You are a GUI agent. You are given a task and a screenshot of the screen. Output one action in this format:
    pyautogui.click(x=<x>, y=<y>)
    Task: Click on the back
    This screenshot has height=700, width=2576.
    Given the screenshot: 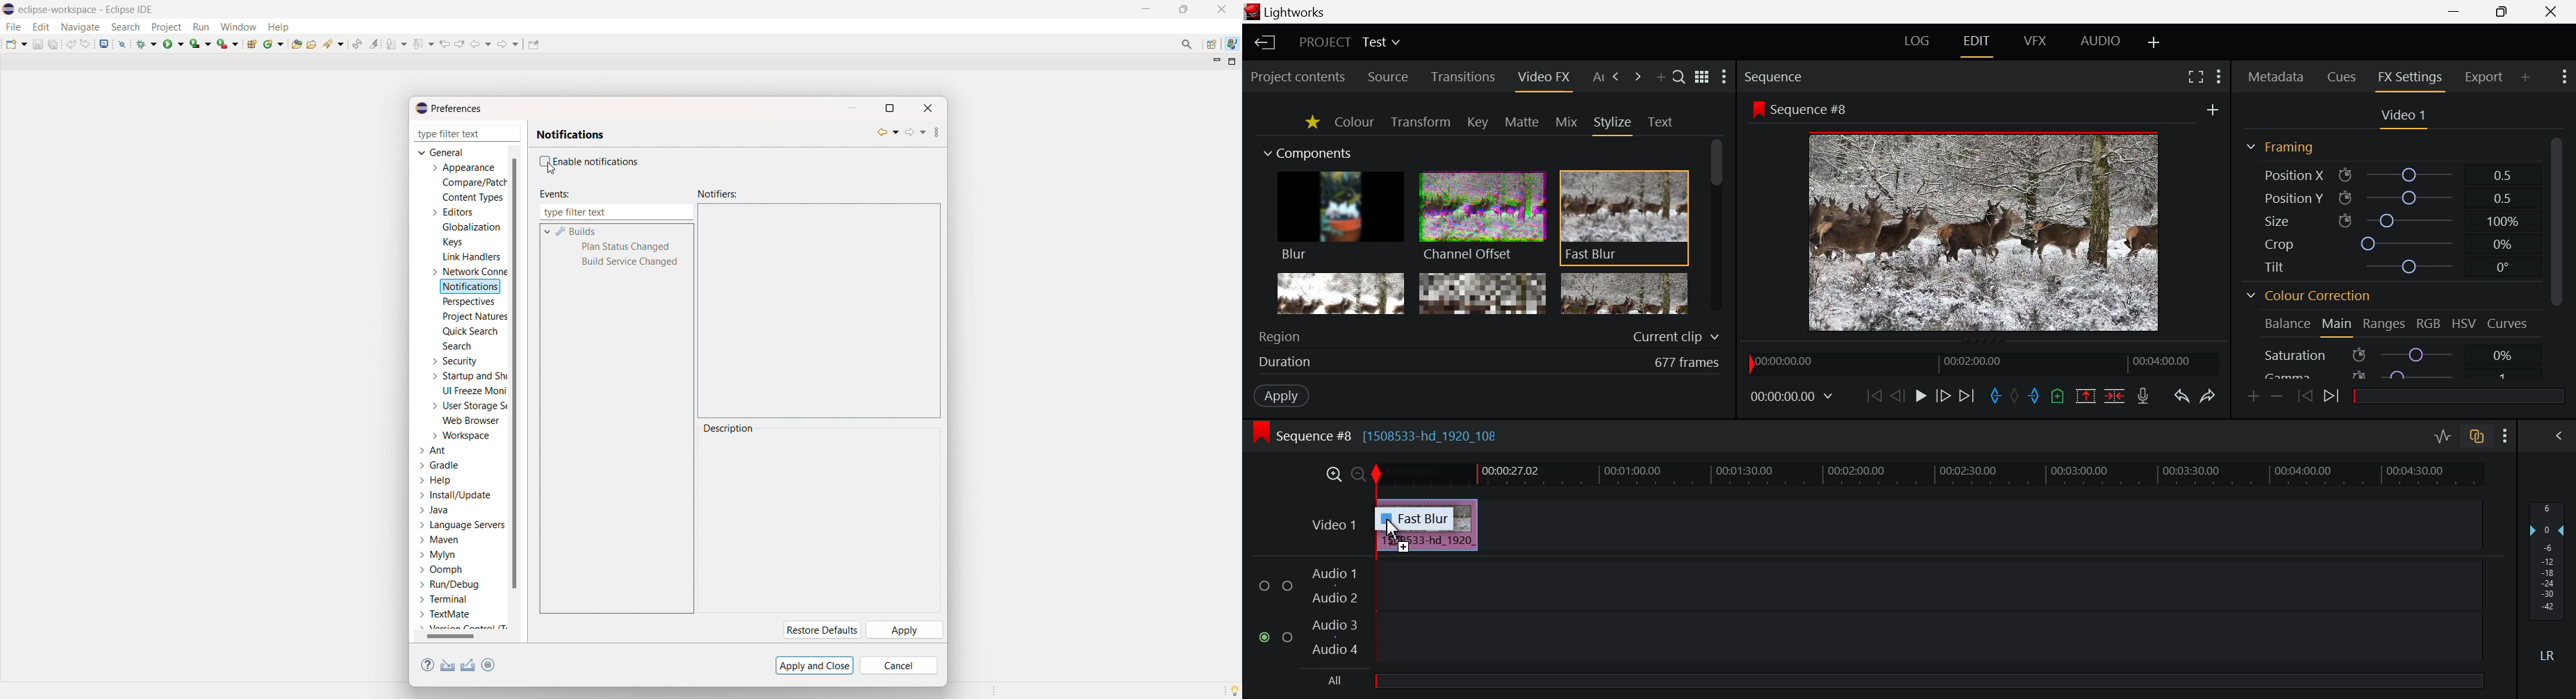 What is the action you would take?
    pyautogui.click(x=481, y=44)
    